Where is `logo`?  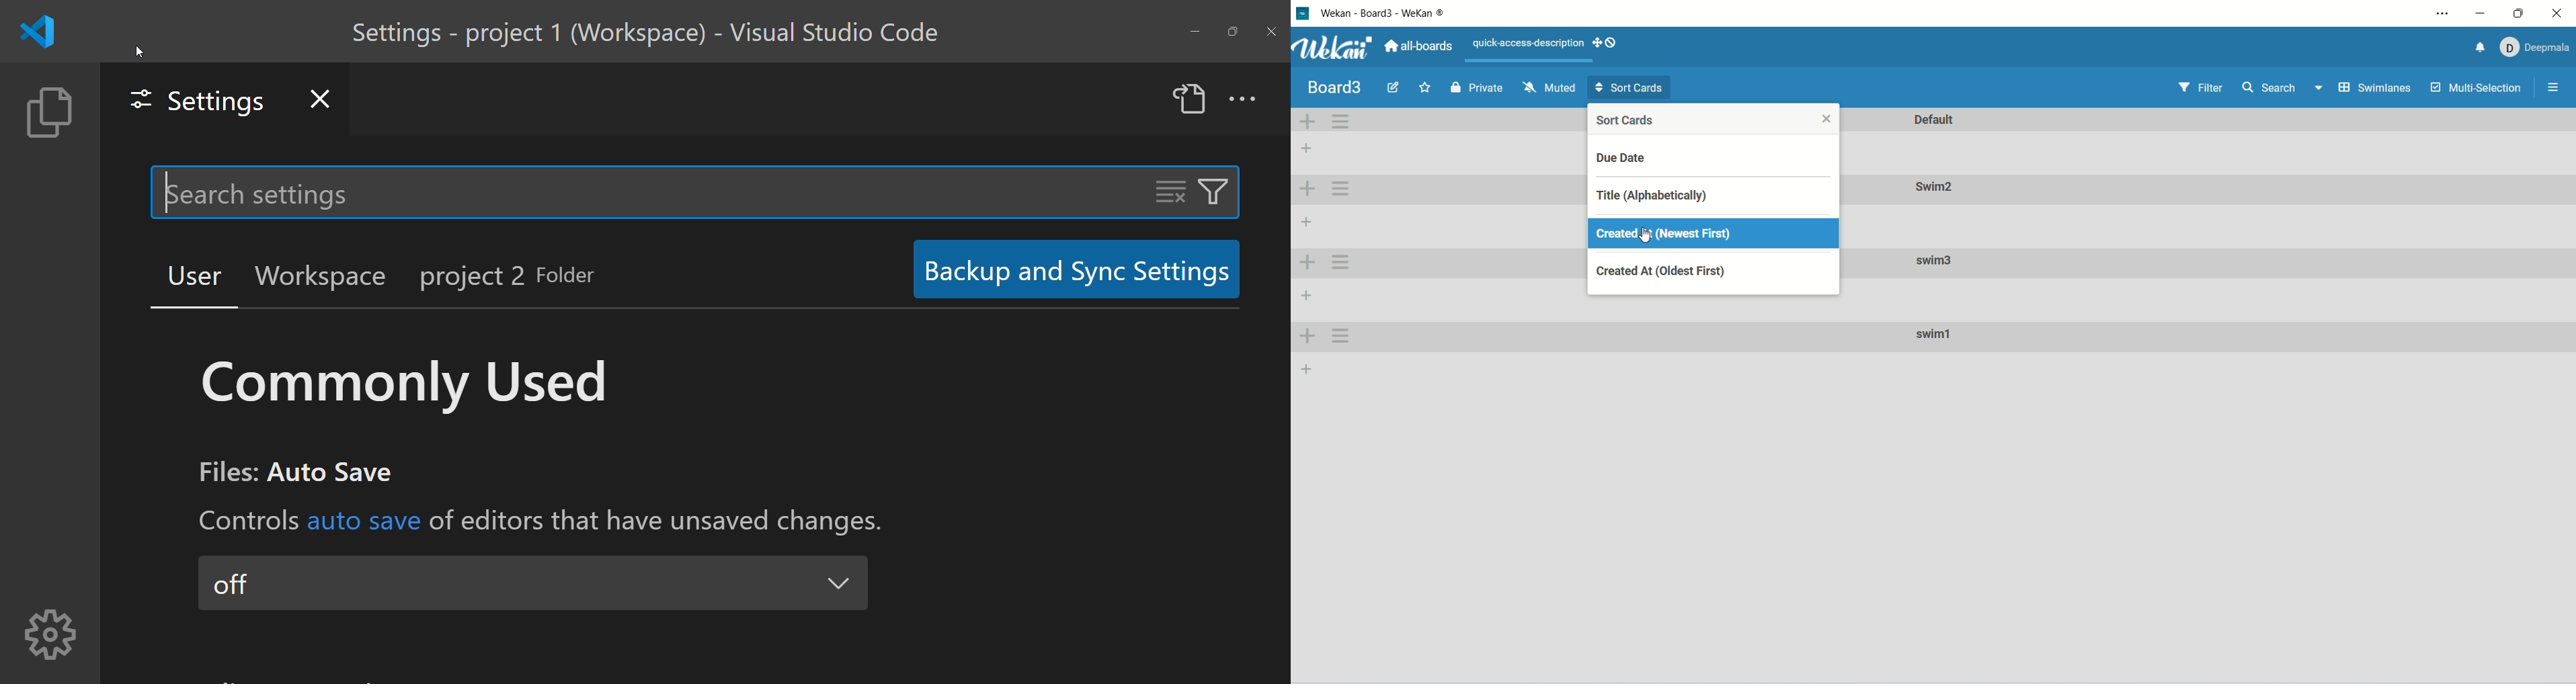
logo is located at coordinates (1304, 15).